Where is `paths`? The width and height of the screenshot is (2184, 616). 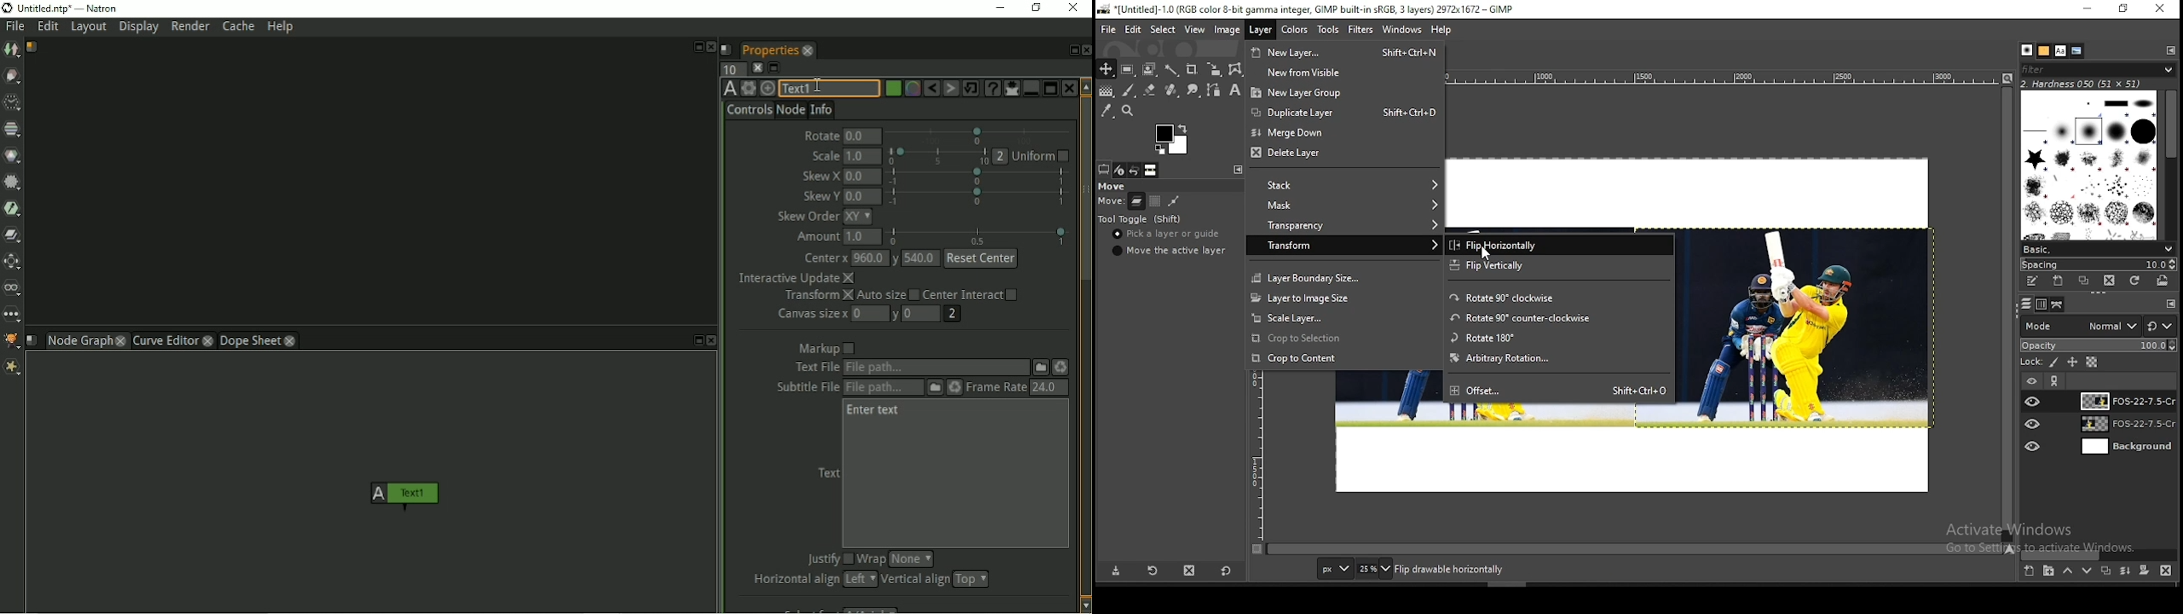 paths is located at coordinates (2059, 304).